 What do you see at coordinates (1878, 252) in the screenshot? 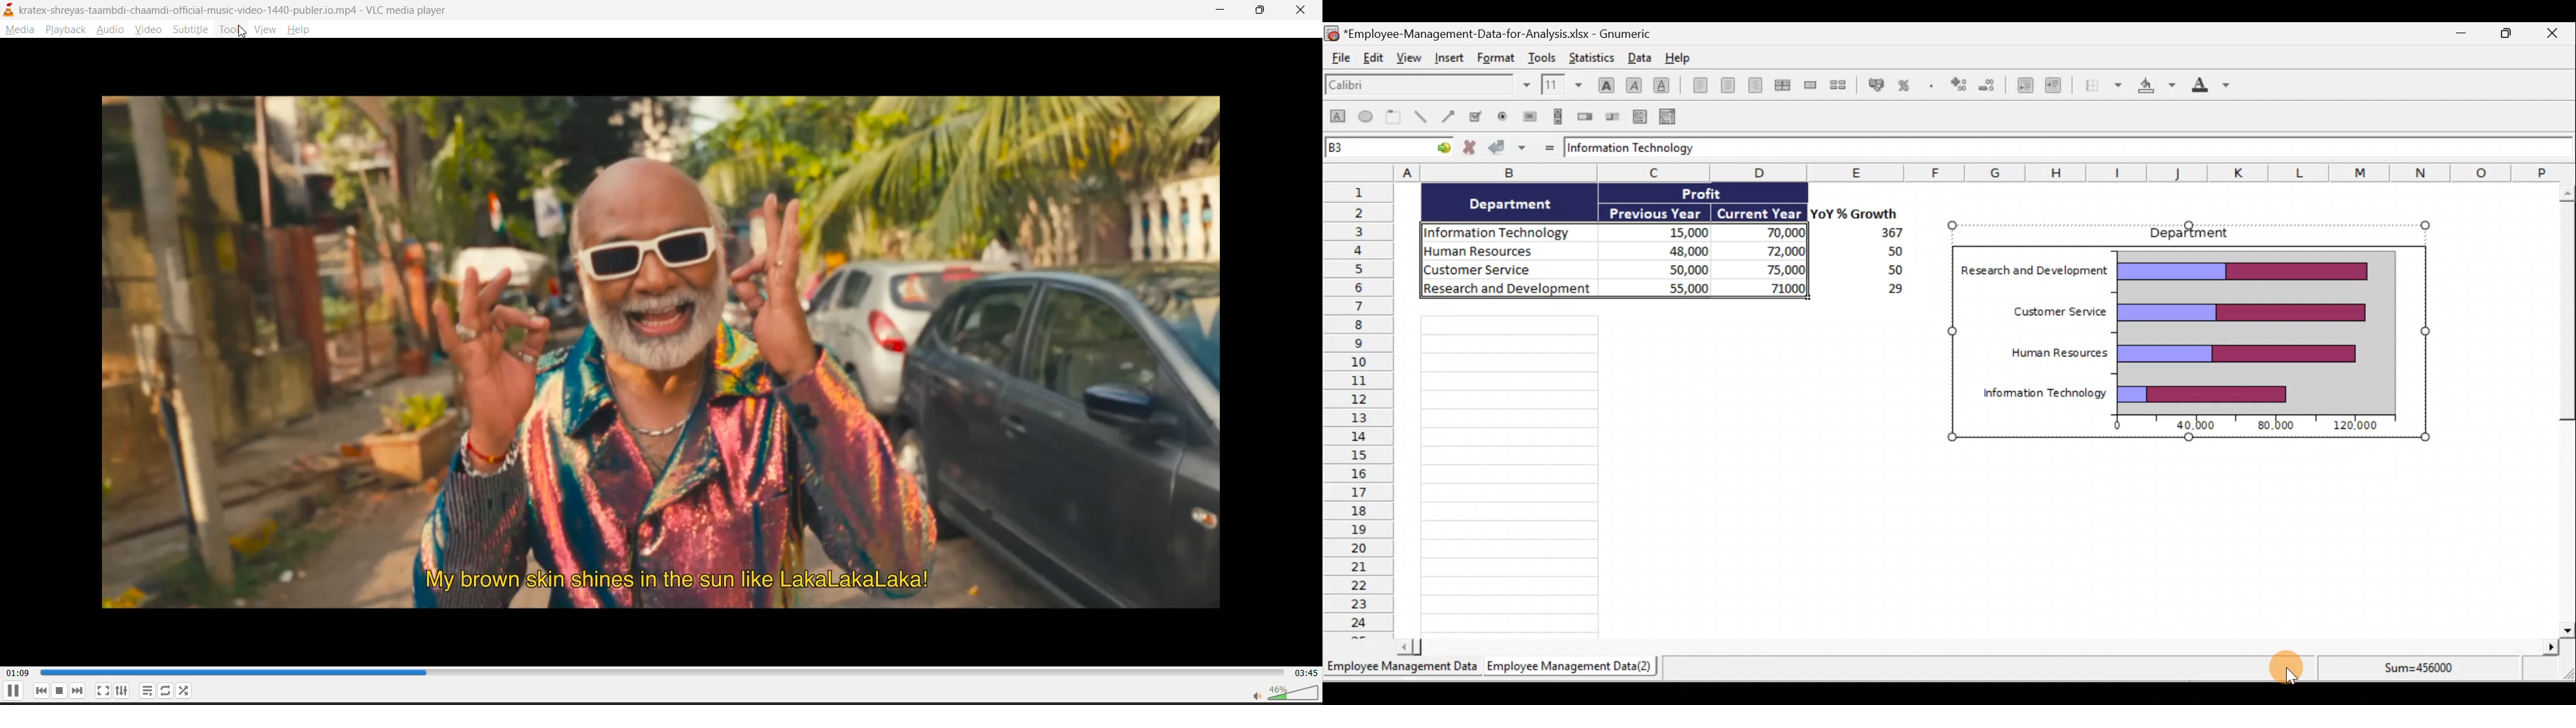
I see `50` at bounding box center [1878, 252].